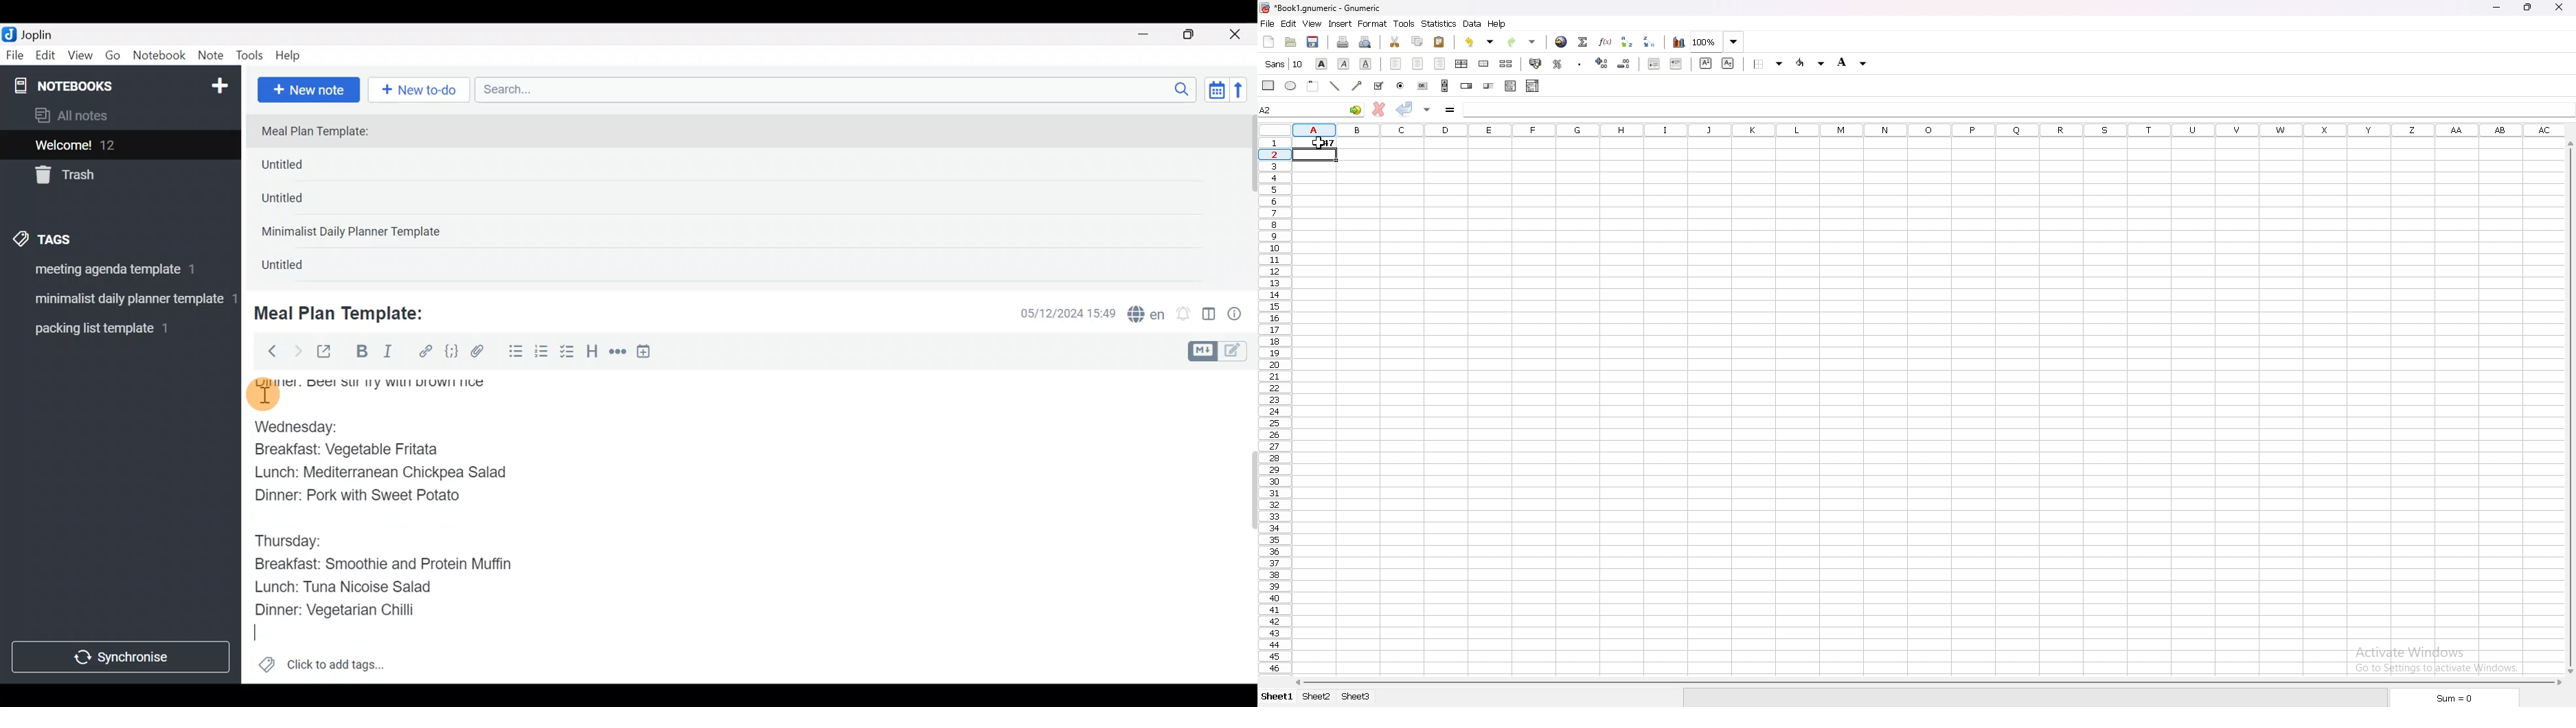 The image size is (2576, 728). I want to click on Bold, so click(361, 353).